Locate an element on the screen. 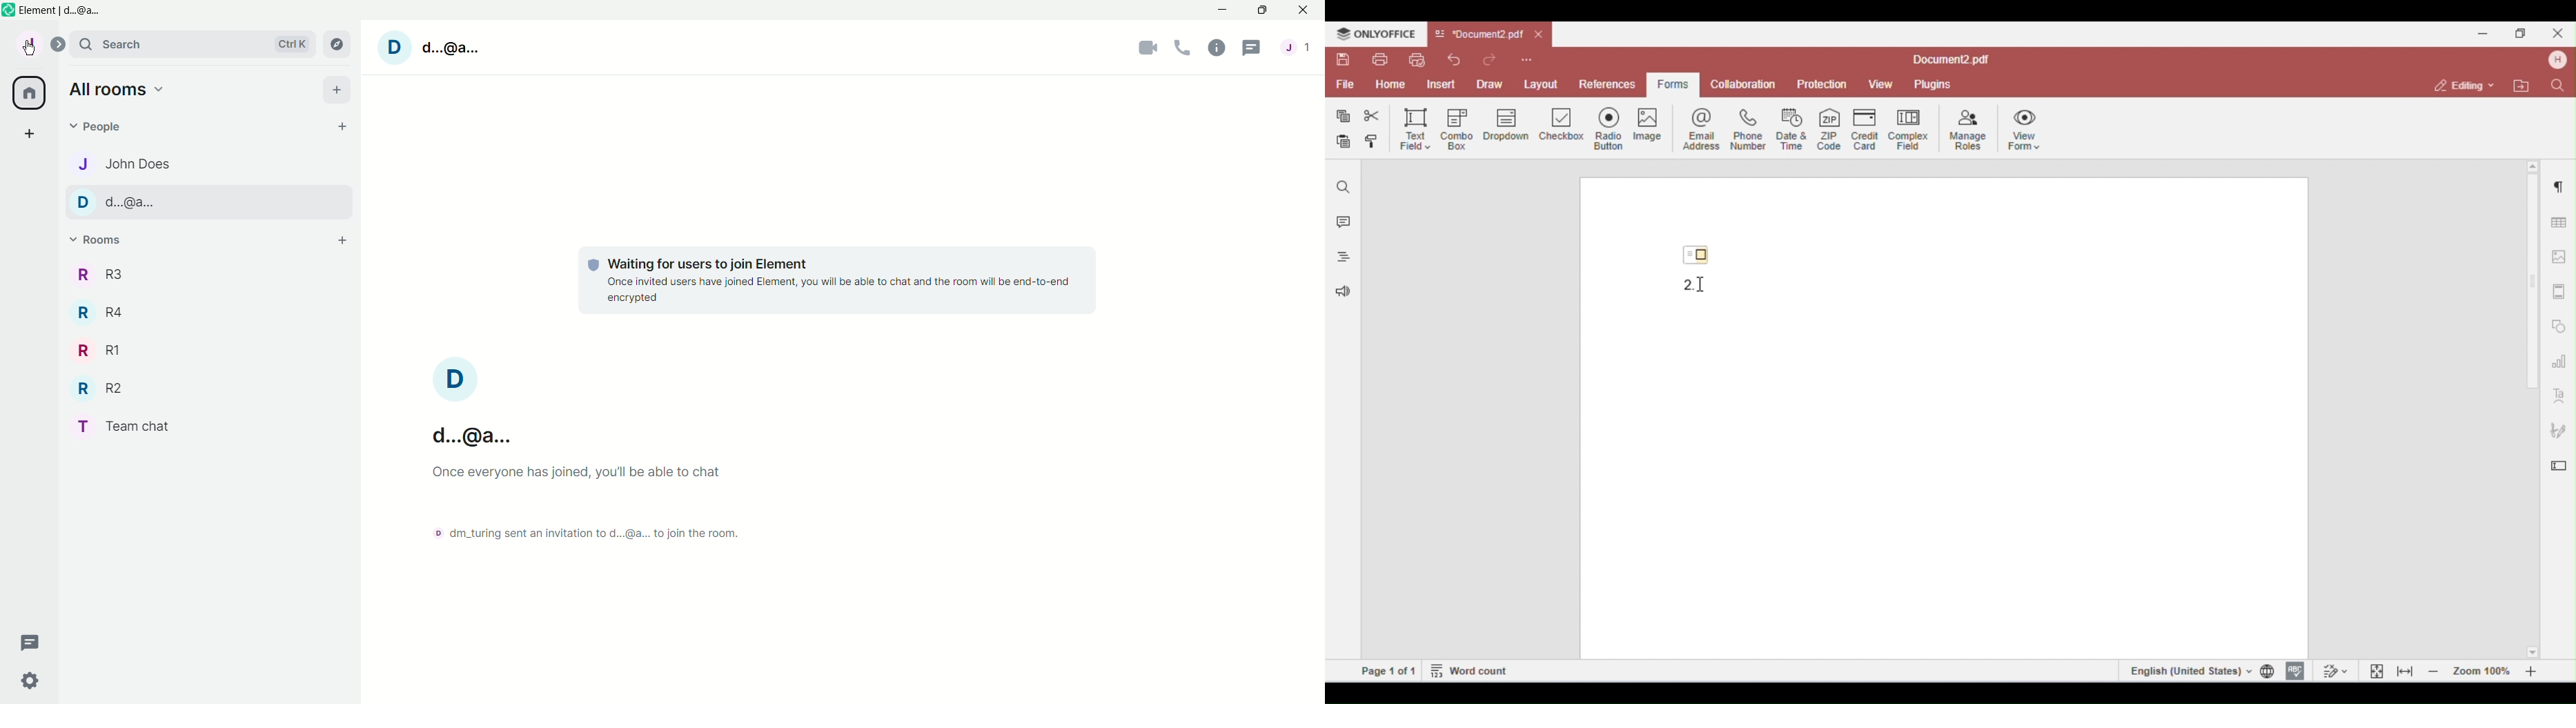 The image size is (2576, 728). Waiting for users to join Element is located at coordinates (708, 264).